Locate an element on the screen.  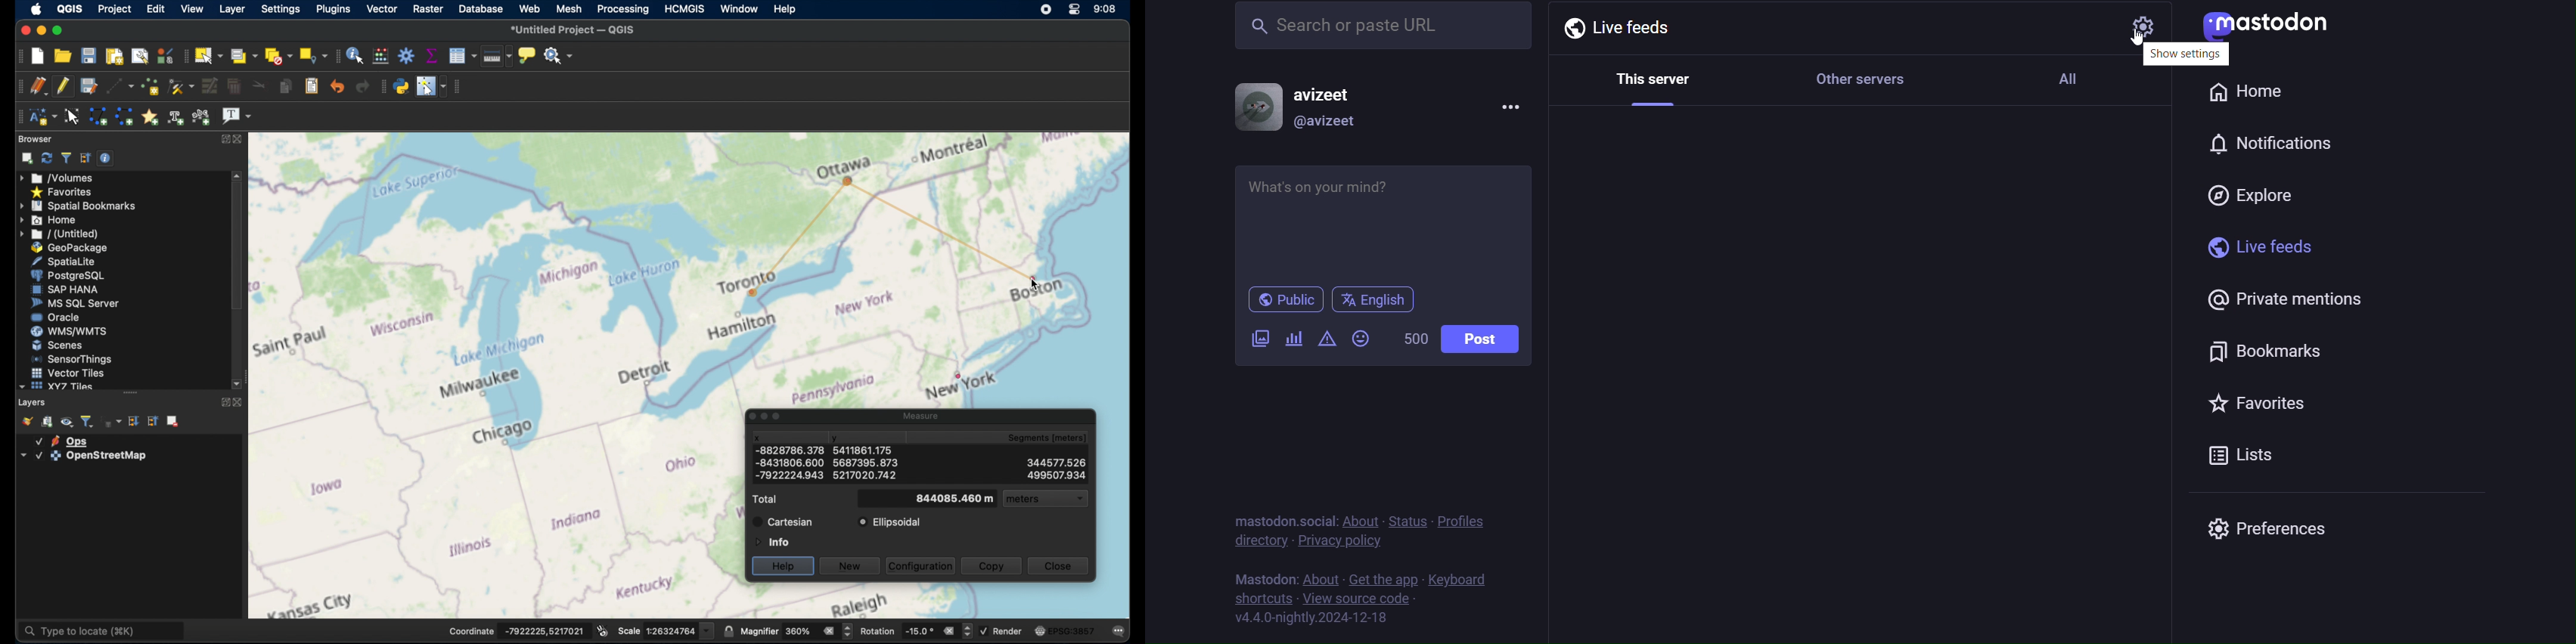
drag handle is located at coordinates (130, 392).